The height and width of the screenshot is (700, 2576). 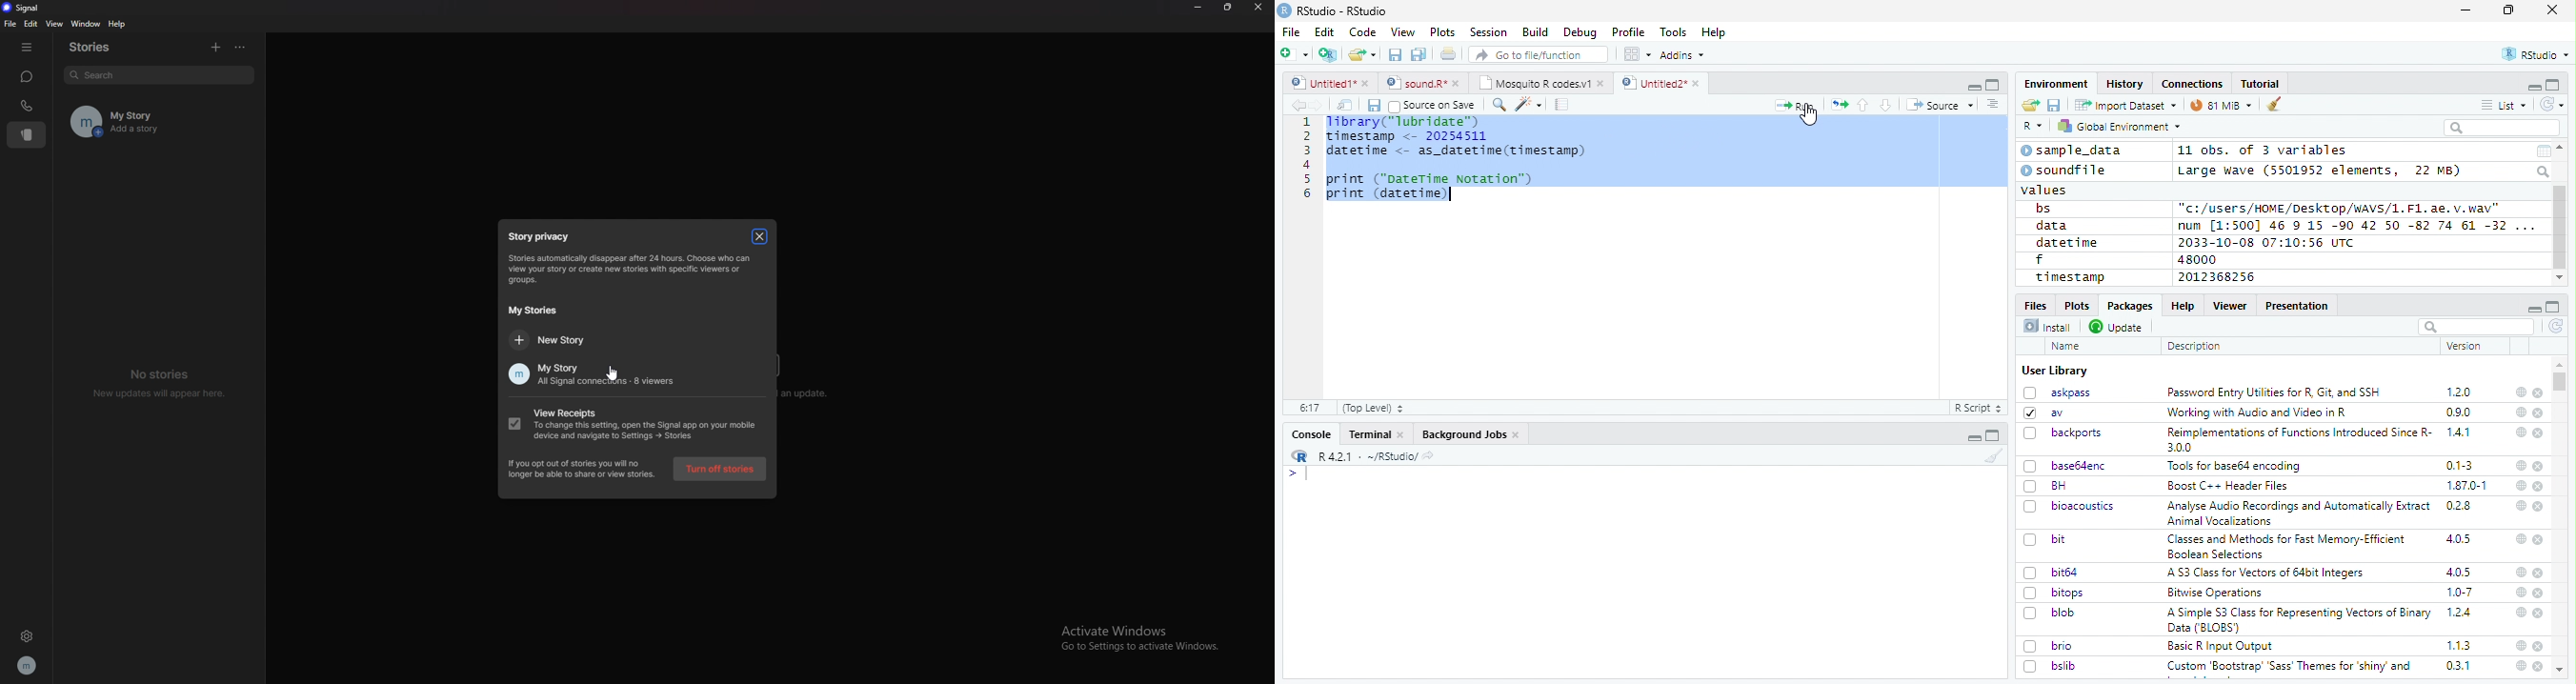 What do you see at coordinates (1298, 104) in the screenshot?
I see `go backward` at bounding box center [1298, 104].